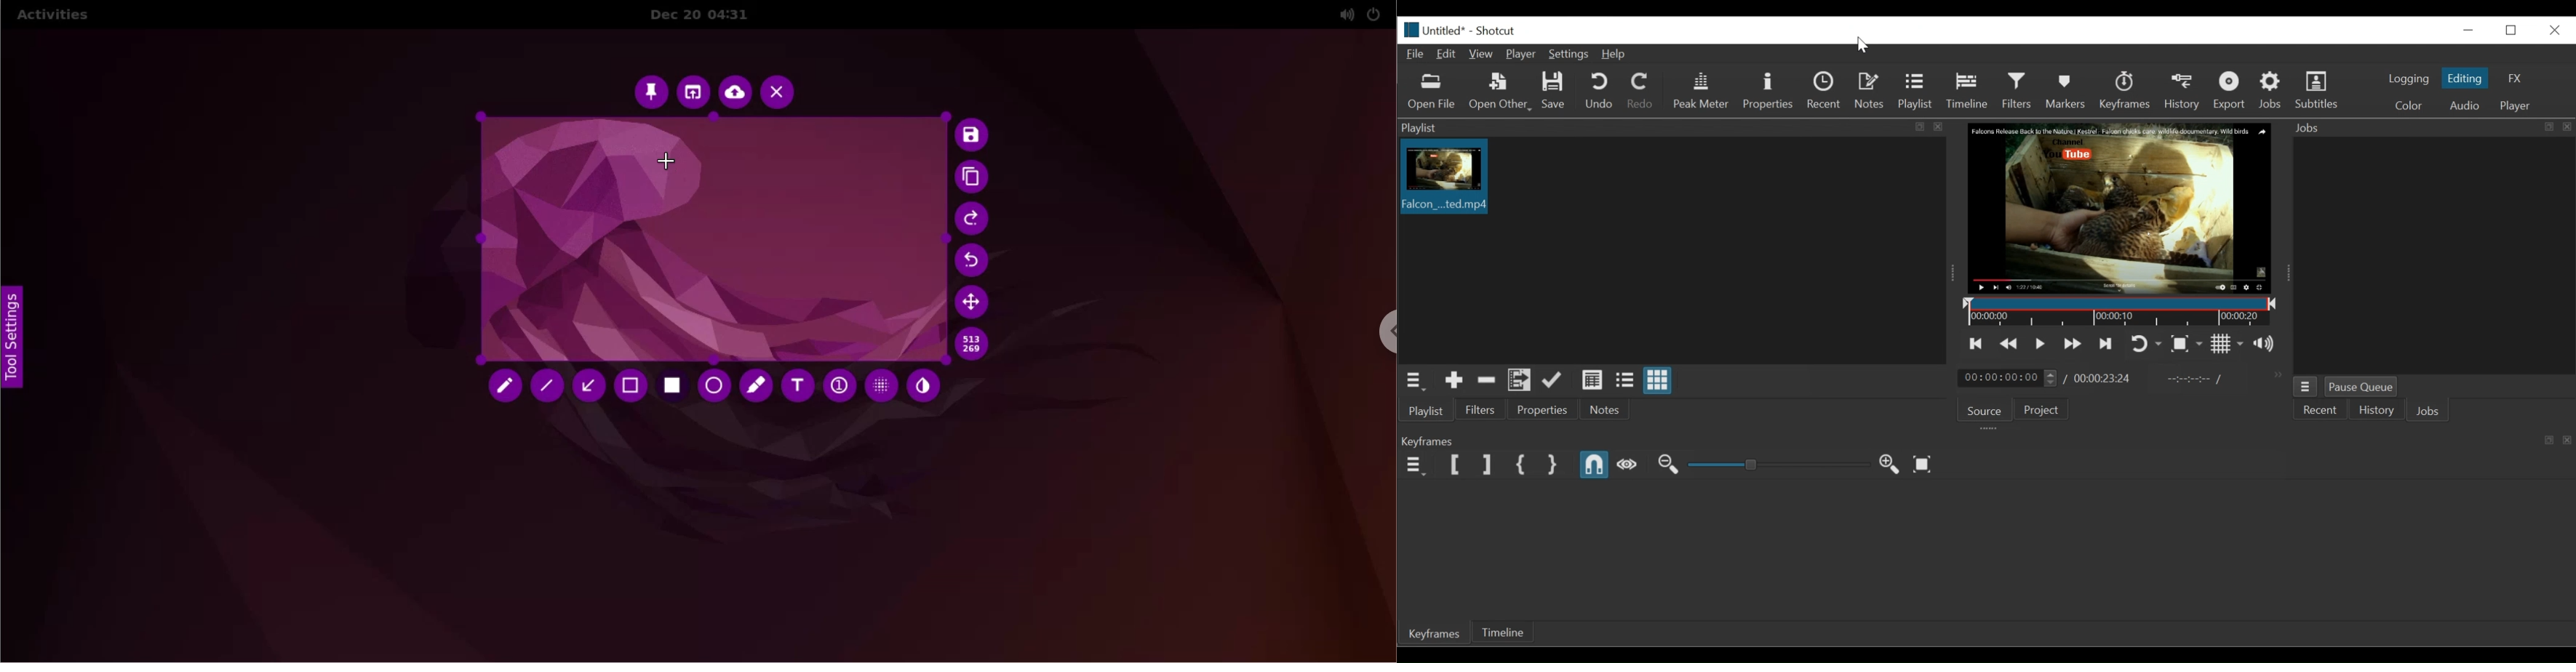 This screenshot has width=2576, height=672. Describe the element at coordinates (1977, 343) in the screenshot. I see `Skip to the previous point` at that location.